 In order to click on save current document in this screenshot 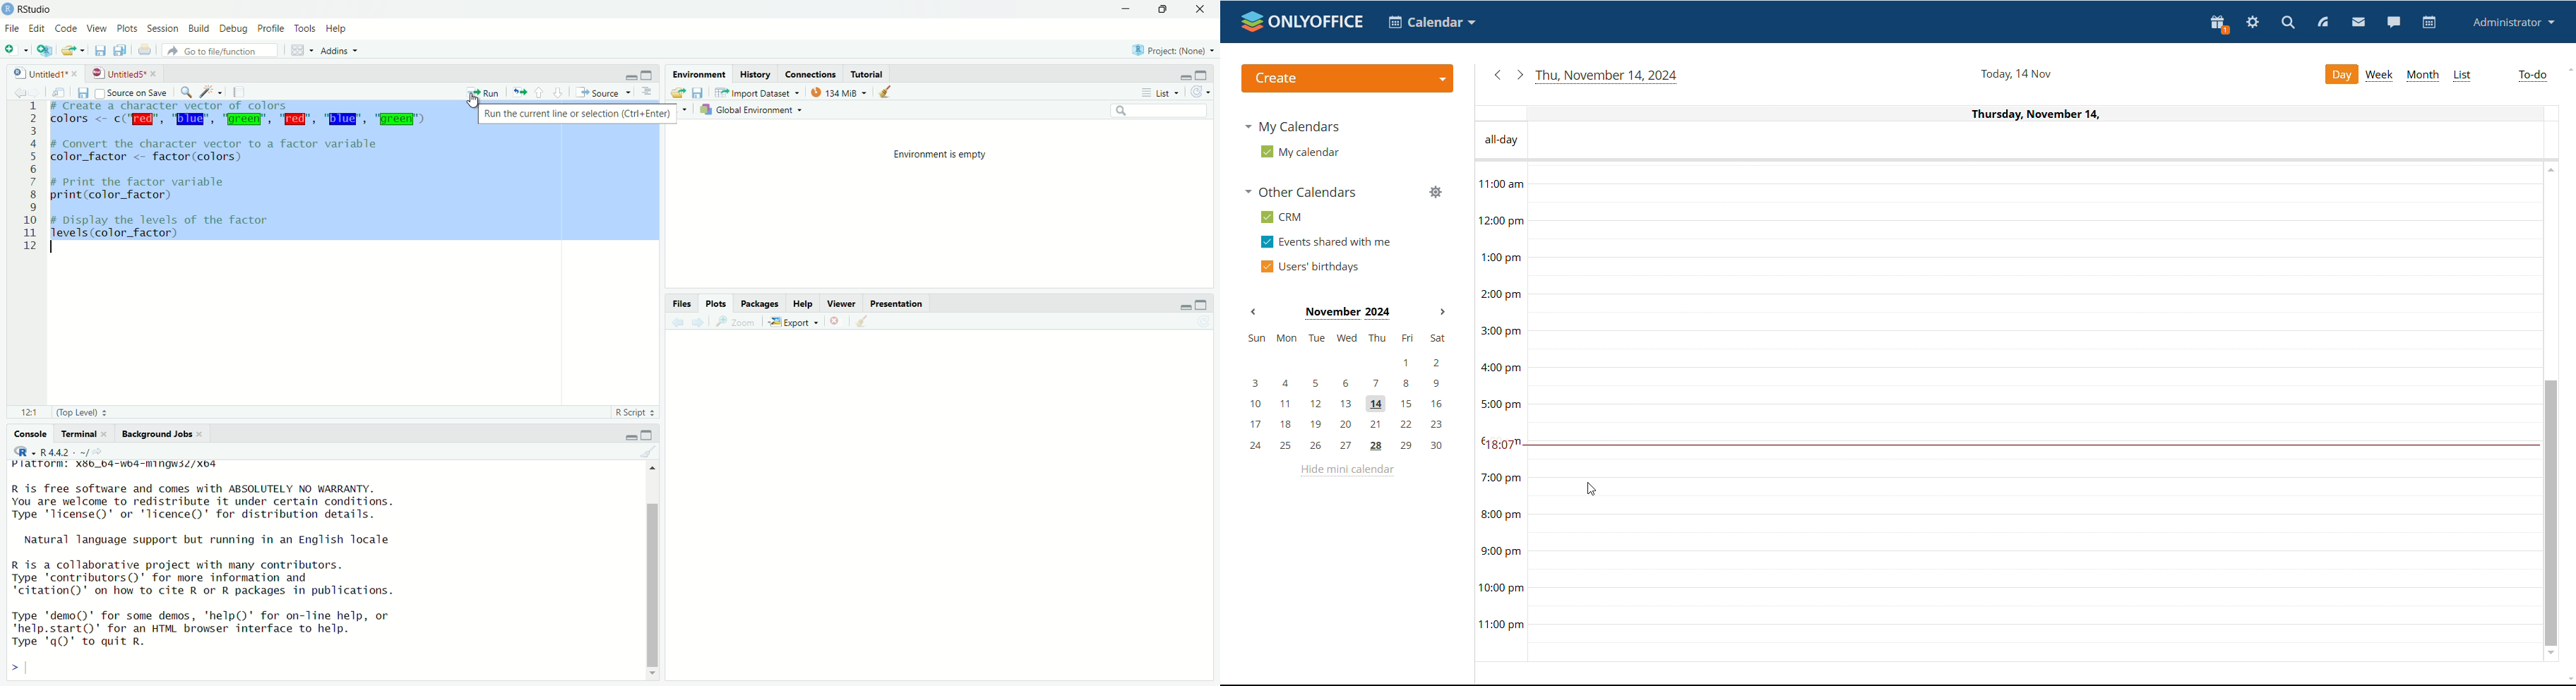, I will do `click(98, 50)`.